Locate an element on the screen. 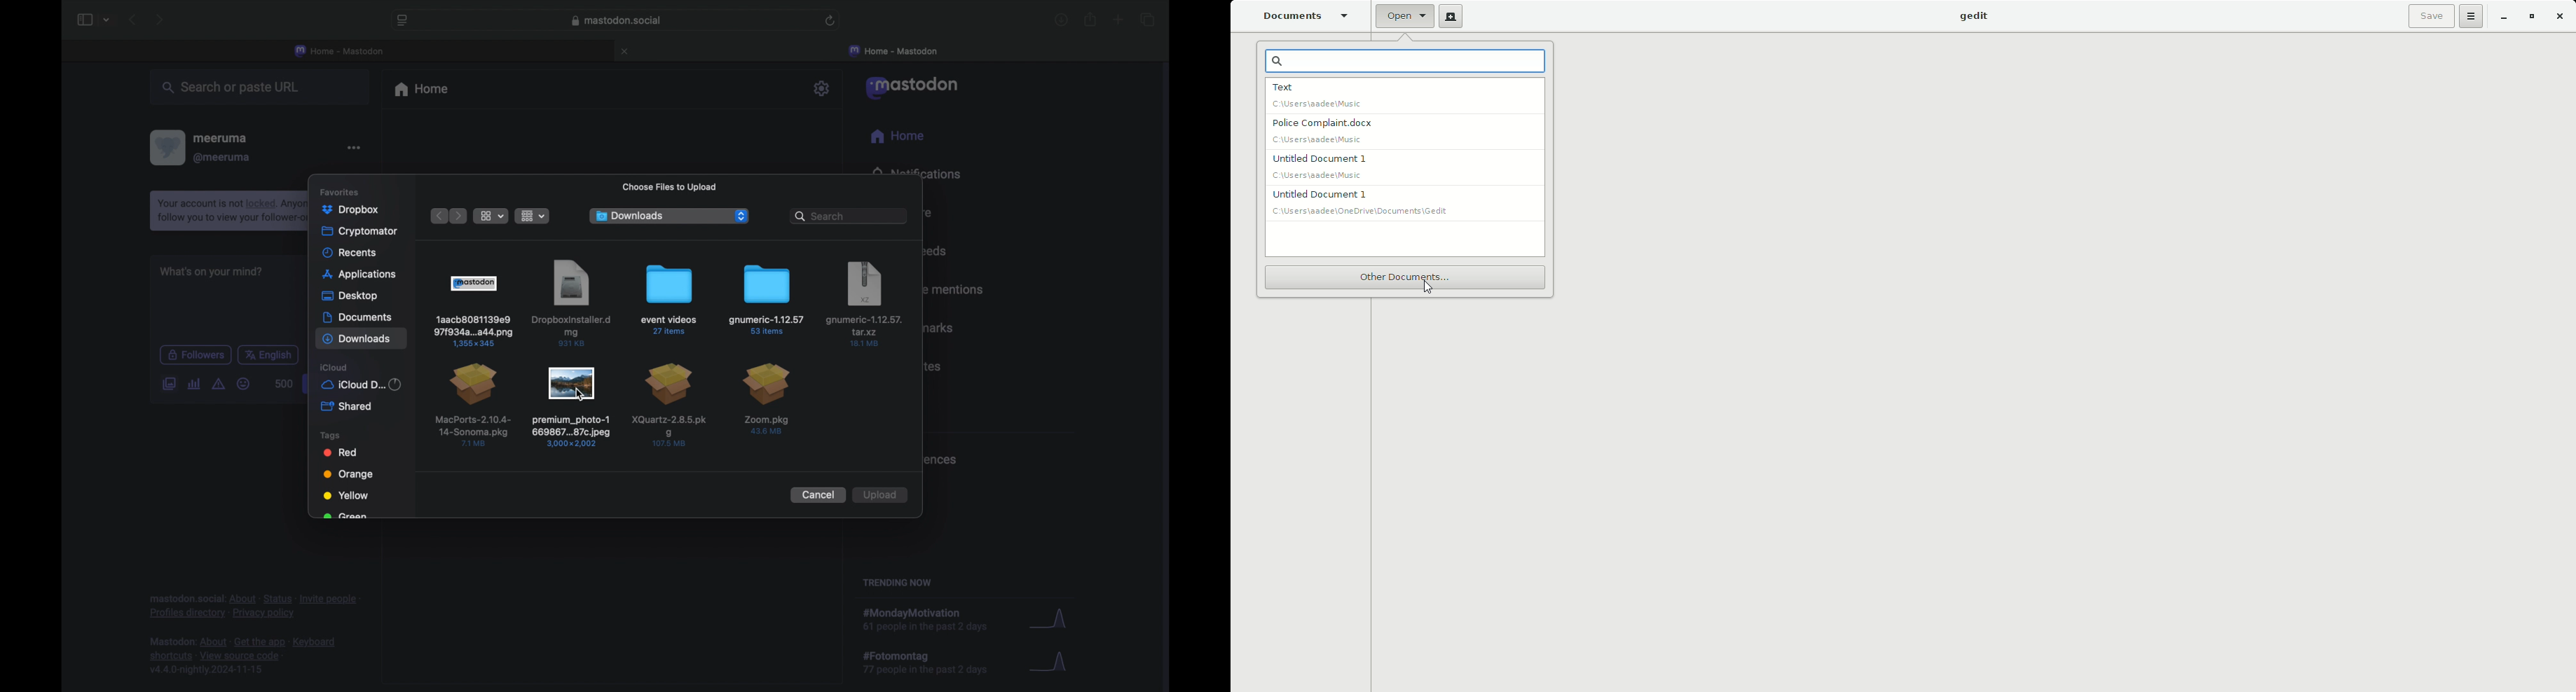 This screenshot has height=700, width=2576. tab group picker is located at coordinates (108, 21).